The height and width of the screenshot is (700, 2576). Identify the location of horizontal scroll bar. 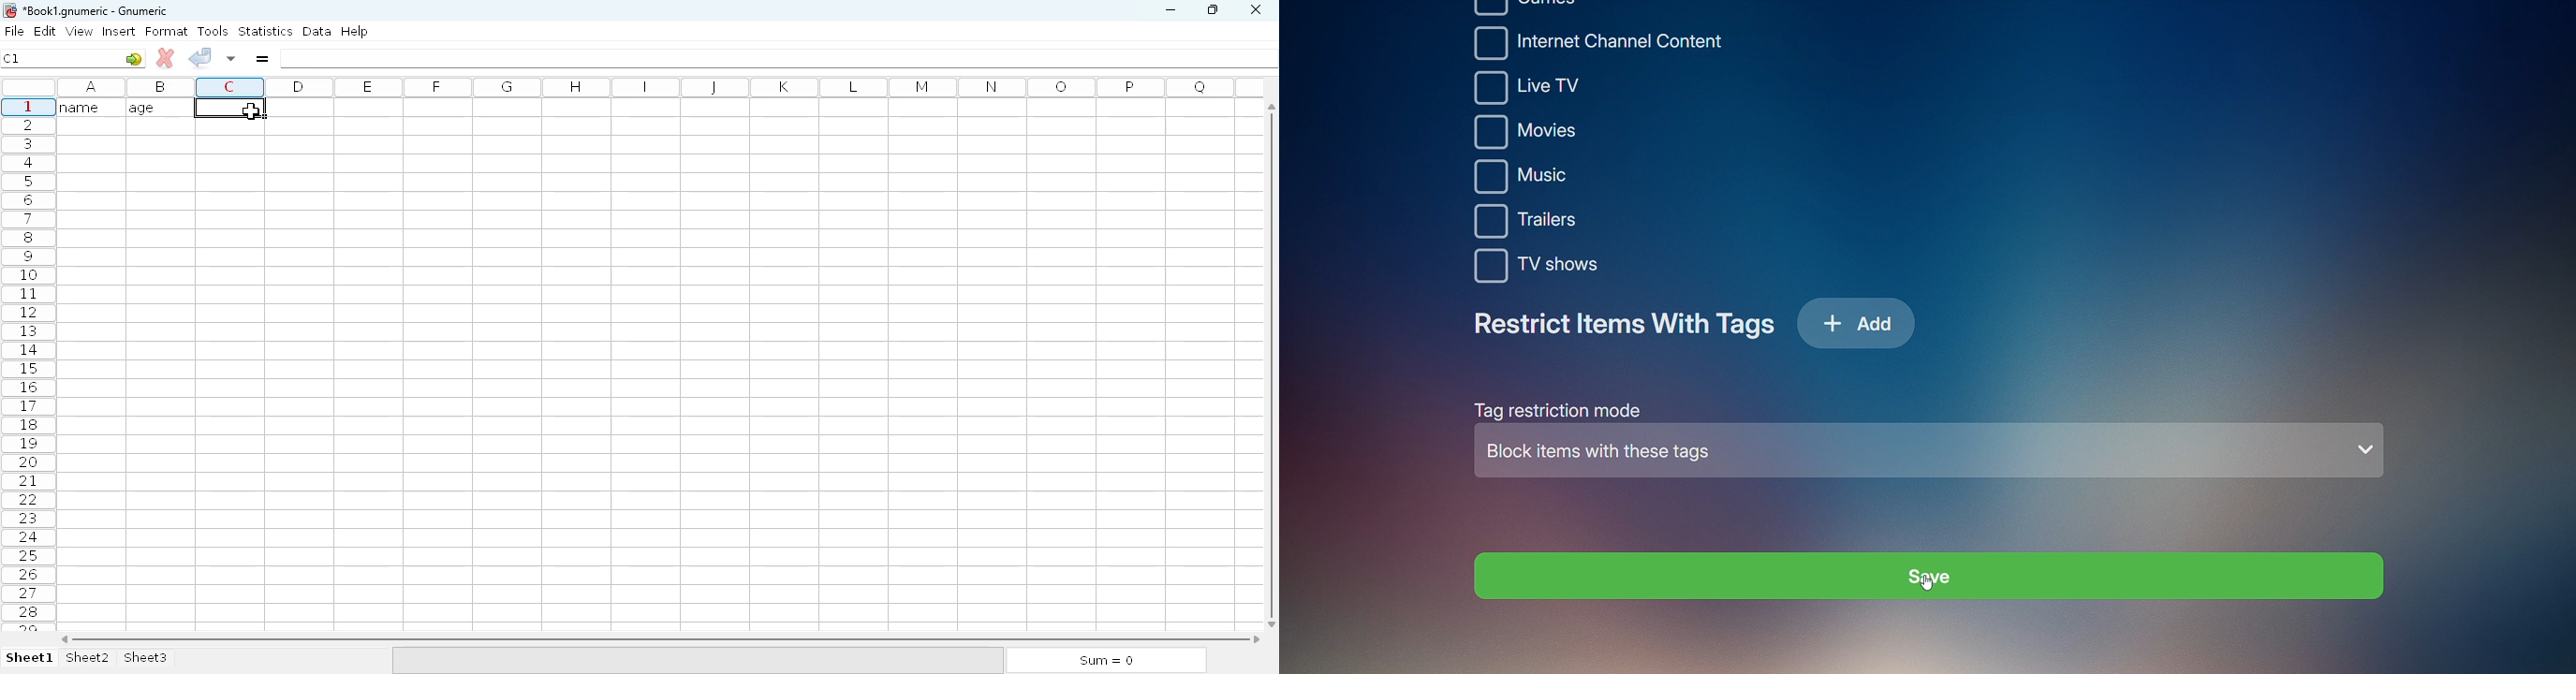
(660, 639).